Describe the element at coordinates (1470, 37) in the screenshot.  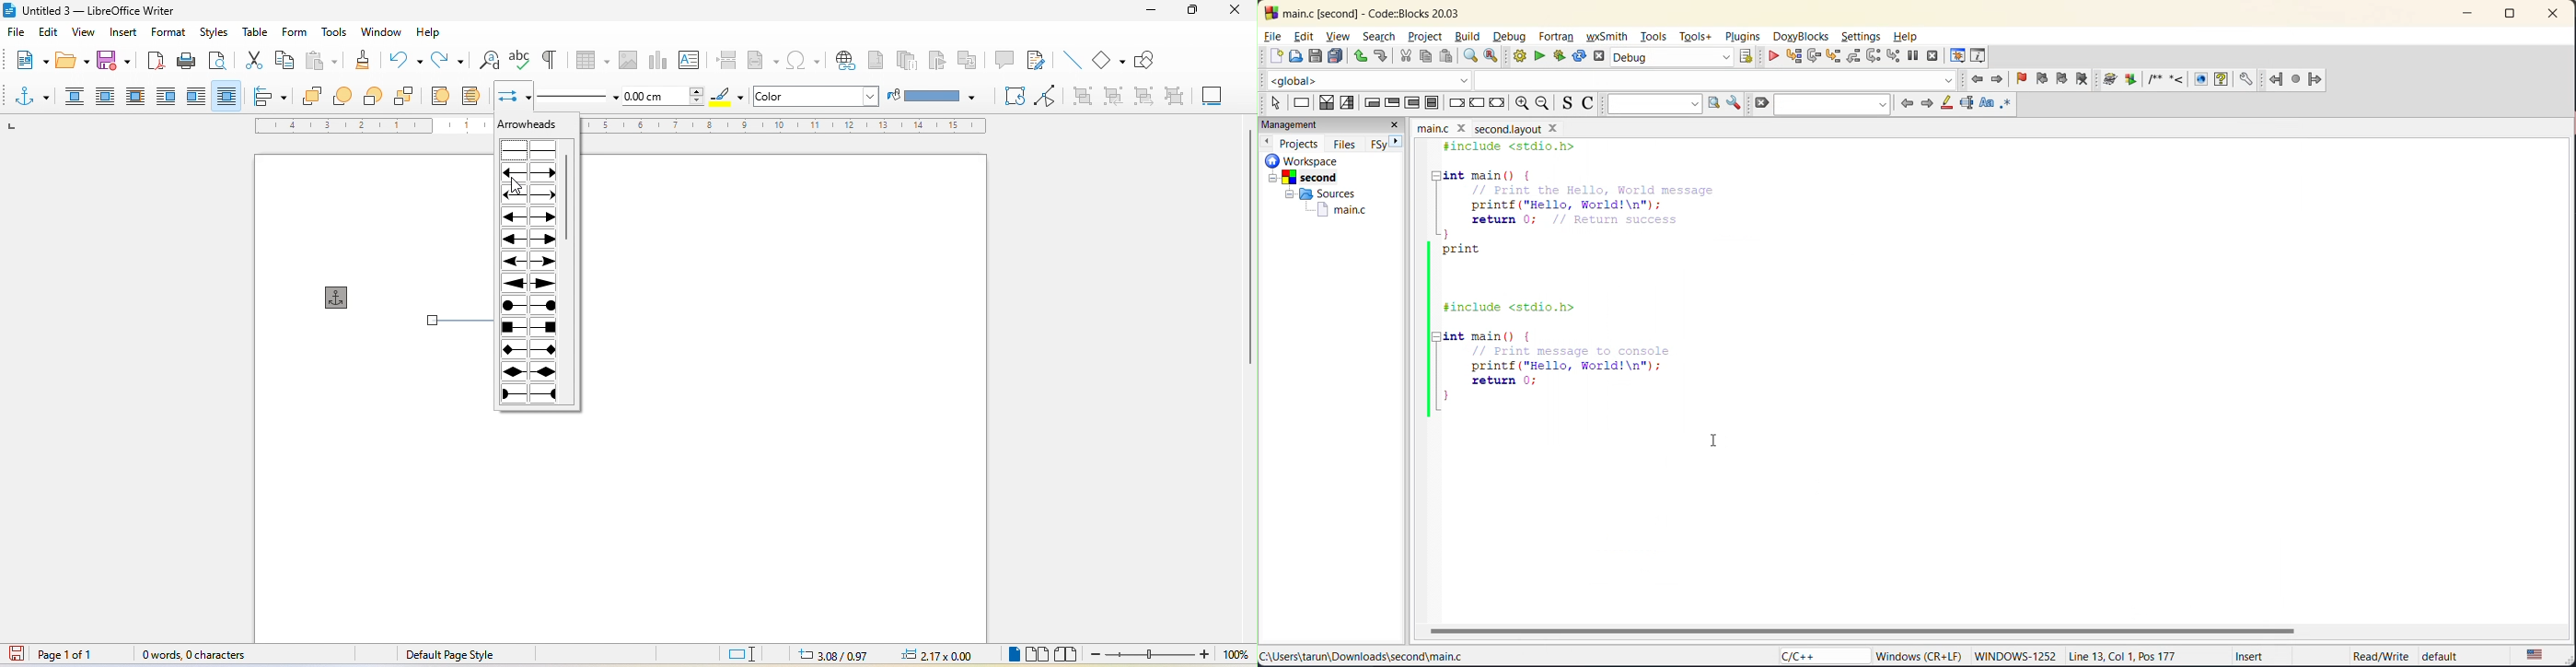
I see `build` at that location.